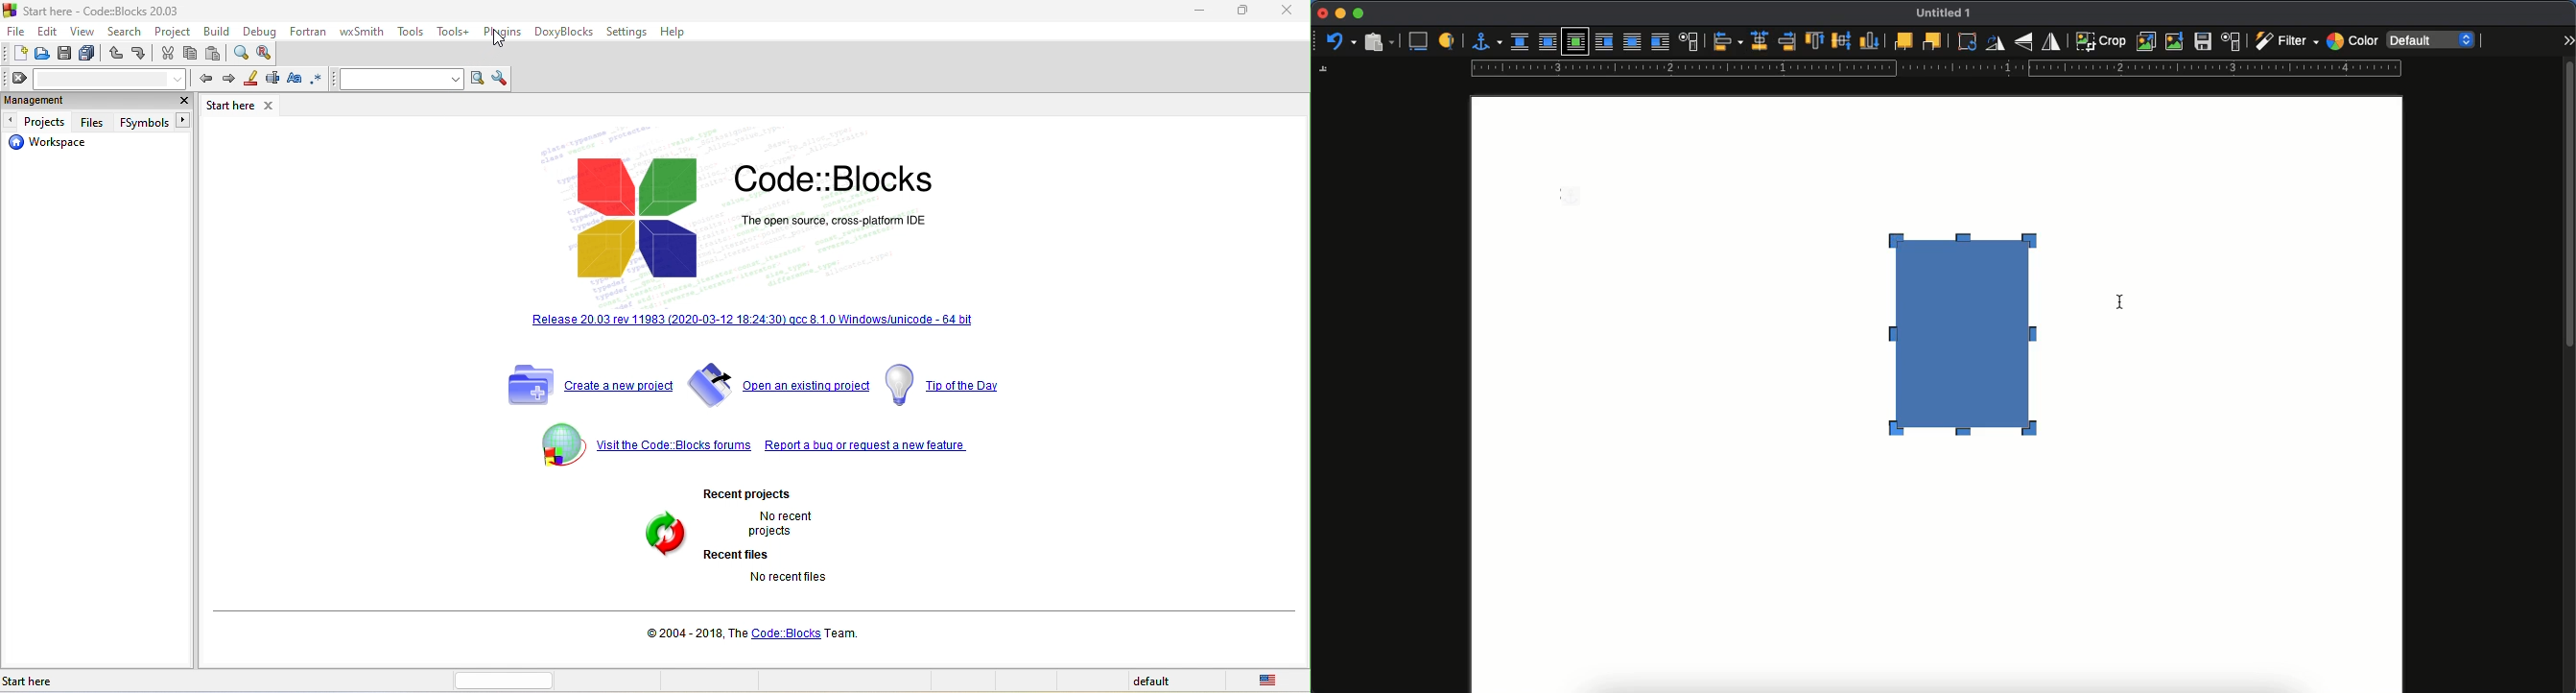 The image size is (2576, 700). I want to click on clear, so click(96, 78).